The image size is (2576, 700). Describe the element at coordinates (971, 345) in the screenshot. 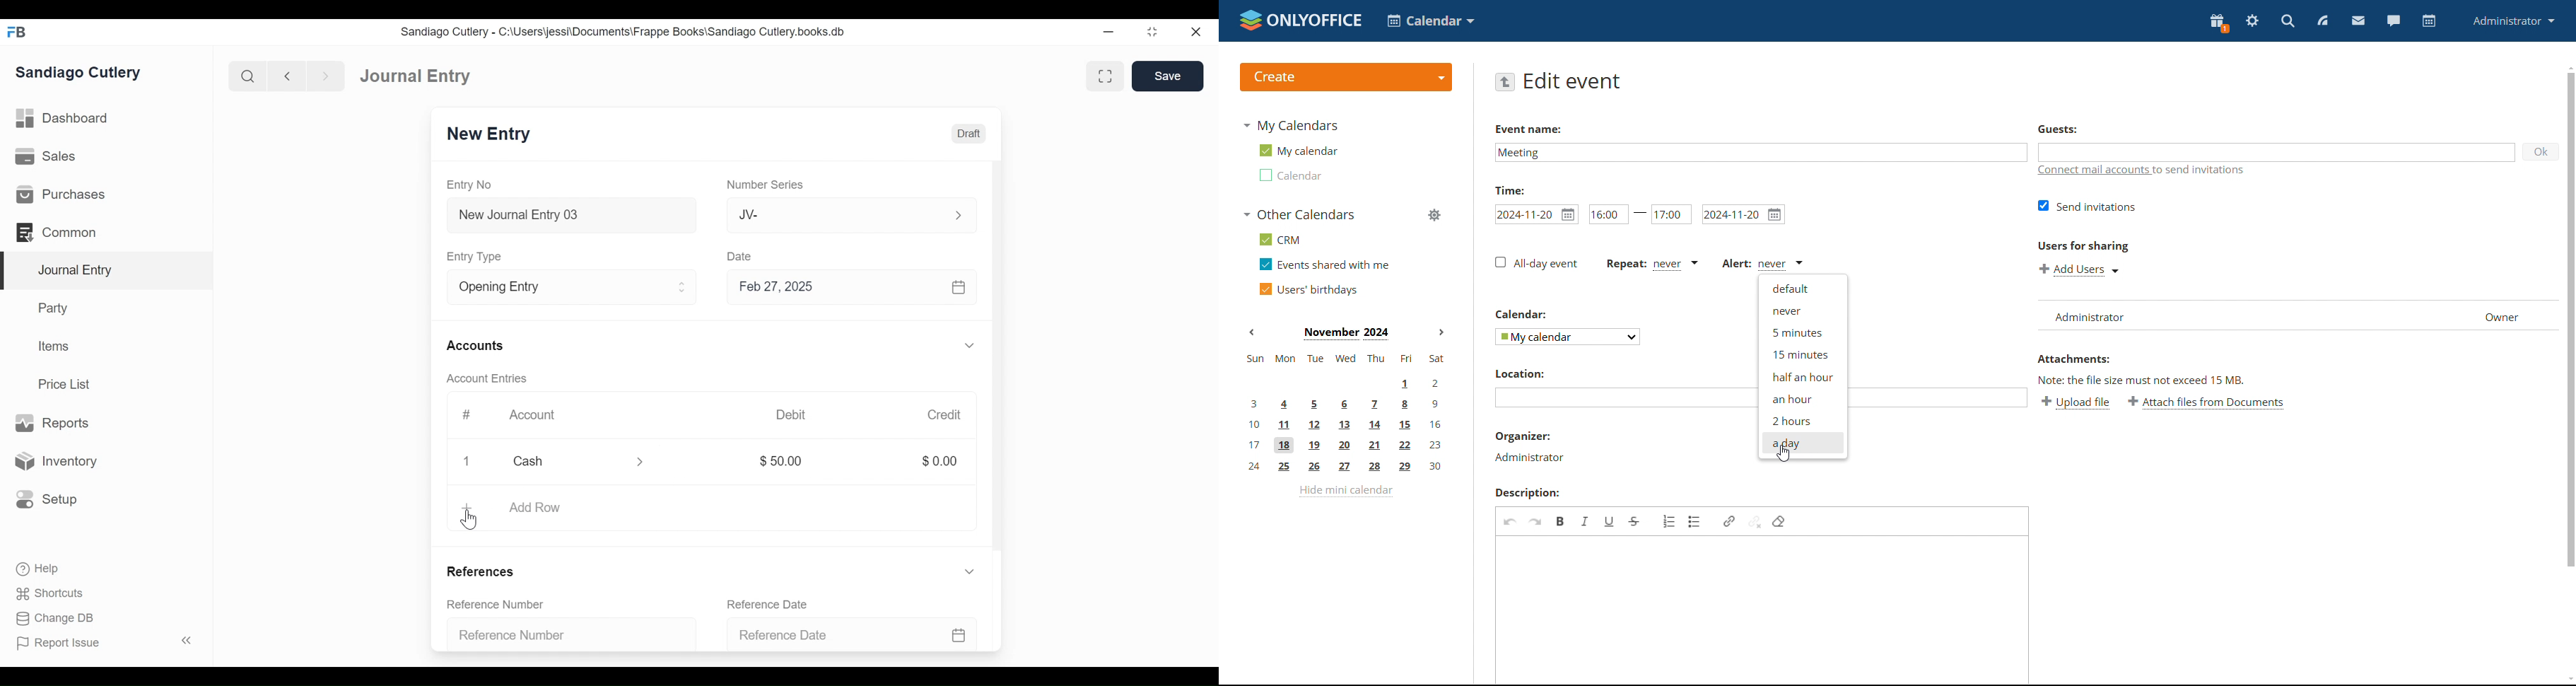

I see `Expand` at that location.